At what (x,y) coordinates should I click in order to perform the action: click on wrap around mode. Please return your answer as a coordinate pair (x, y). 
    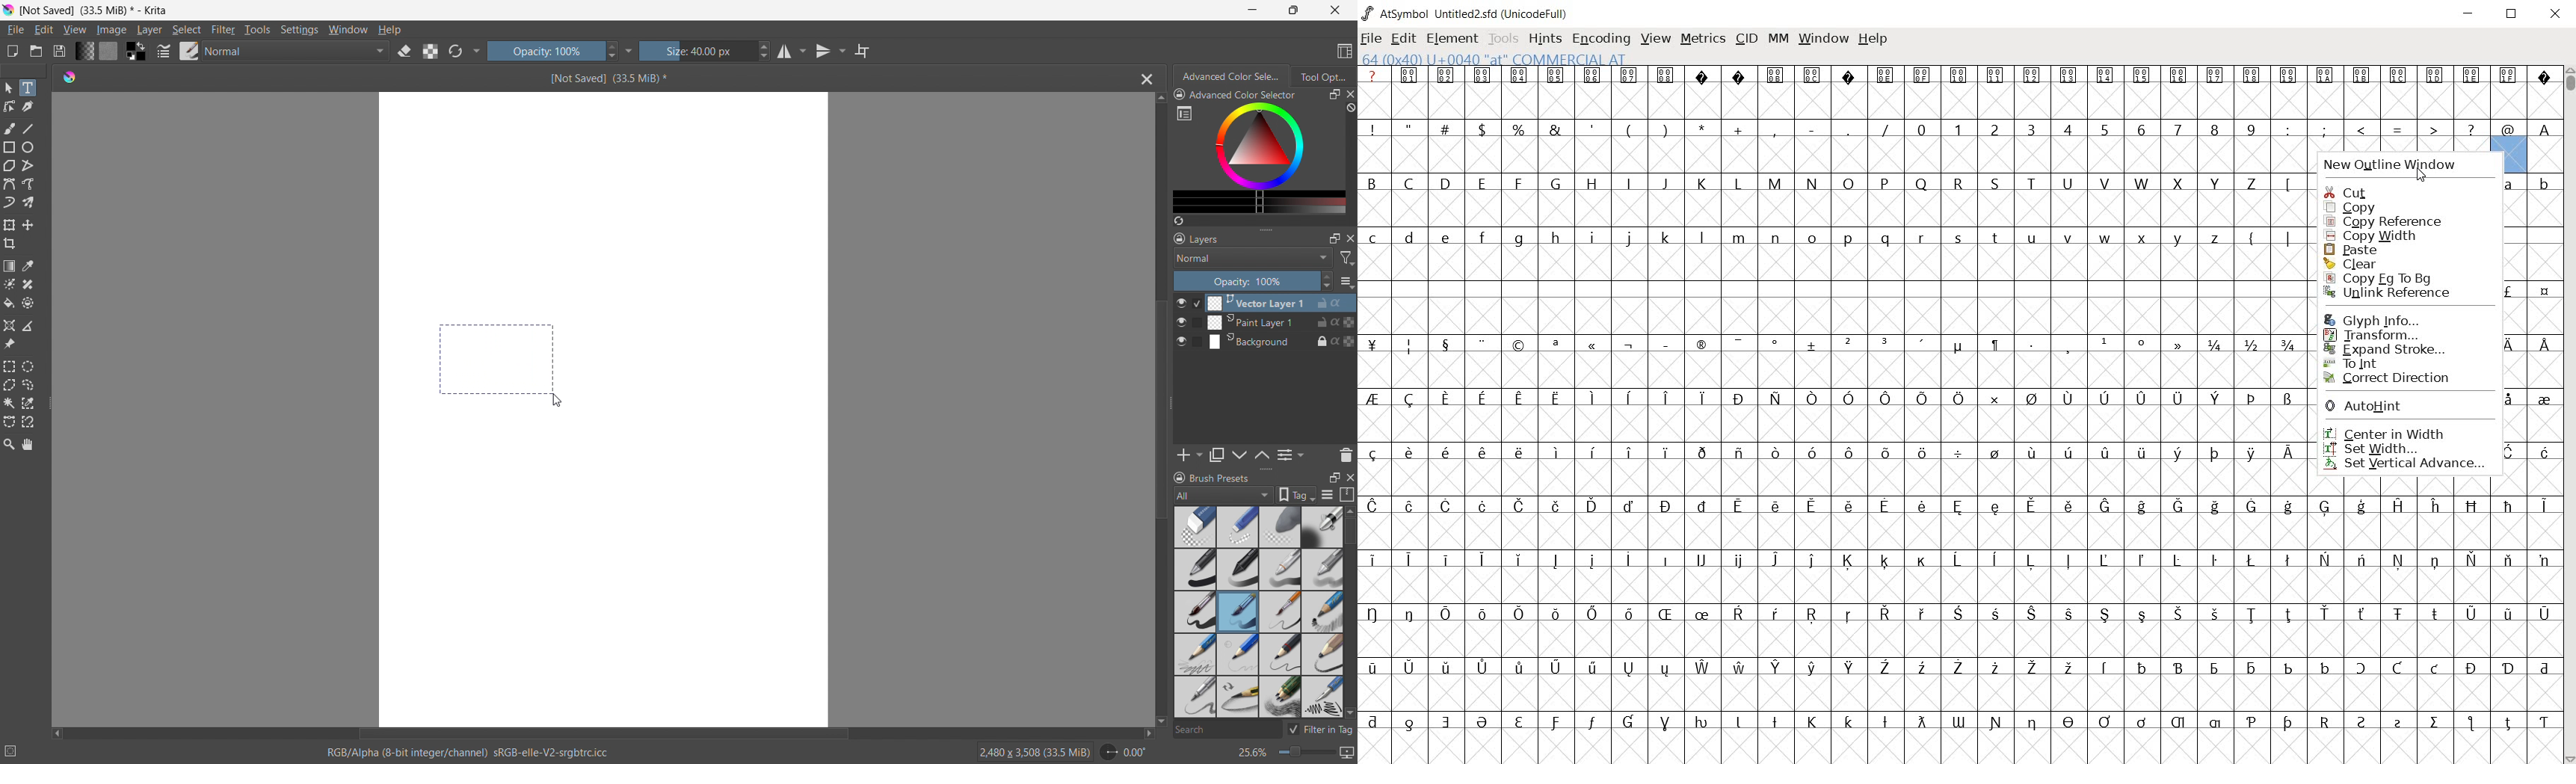
    Looking at the image, I should click on (863, 50).